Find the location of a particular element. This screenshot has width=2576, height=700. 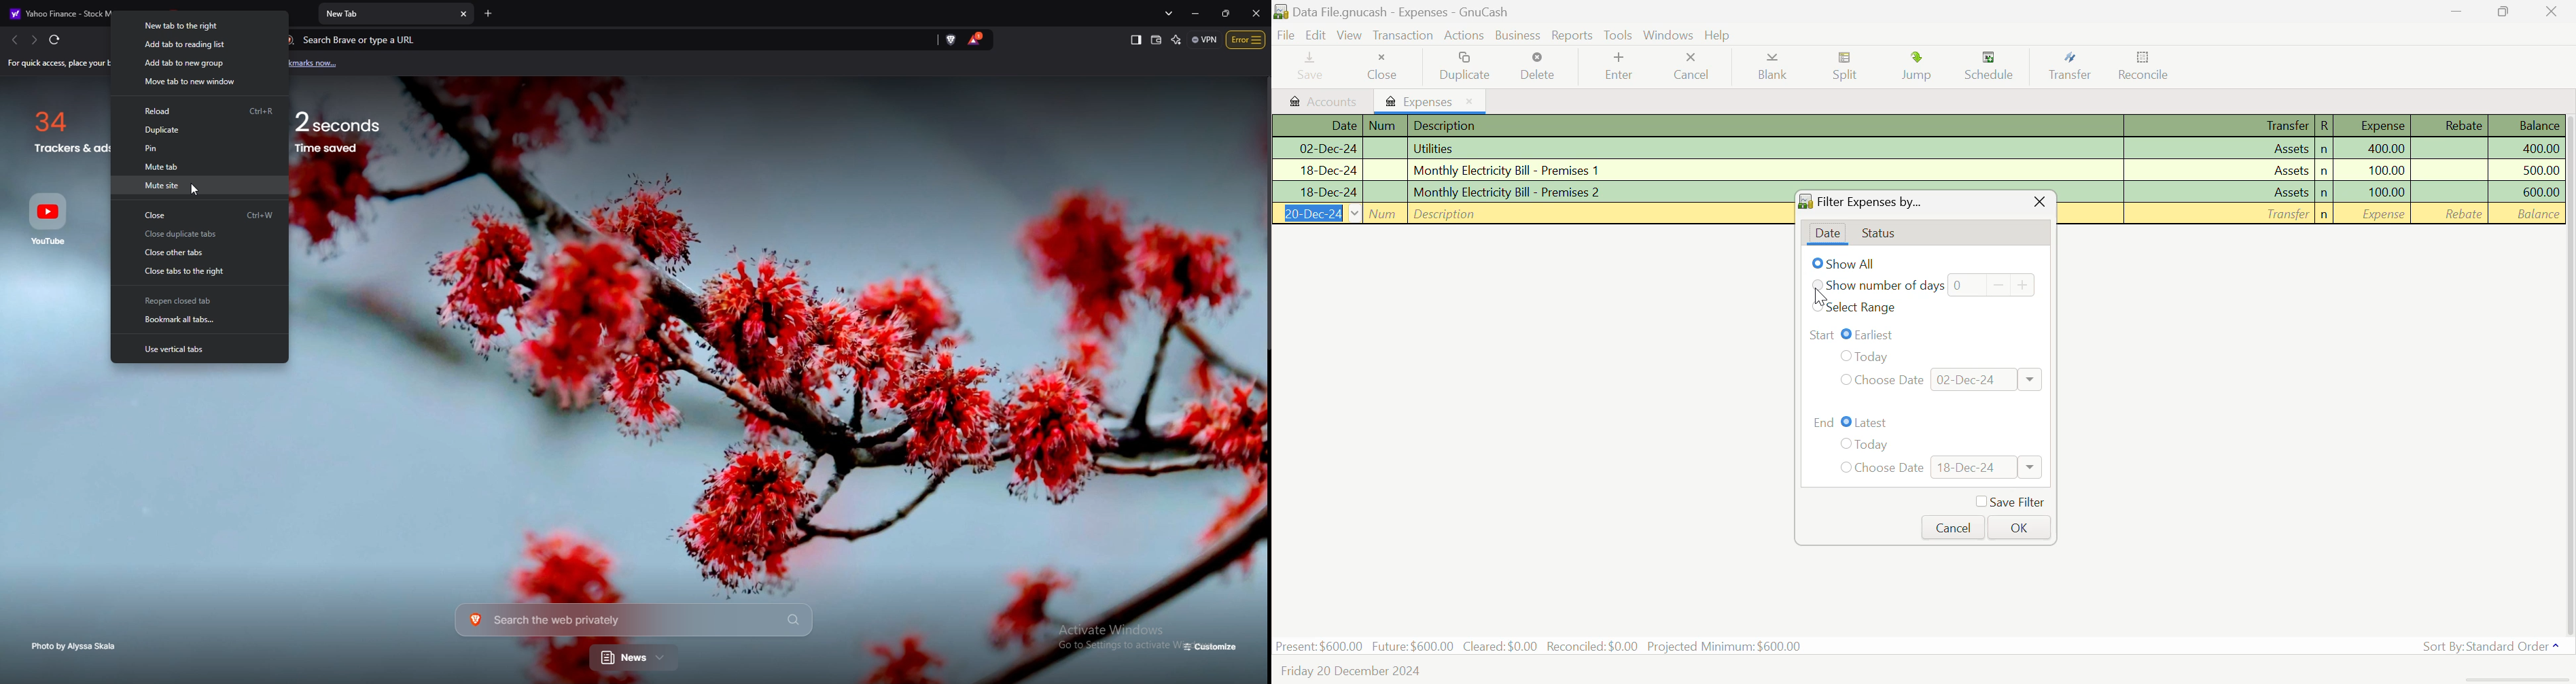

Date is located at coordinates (1317, 126).